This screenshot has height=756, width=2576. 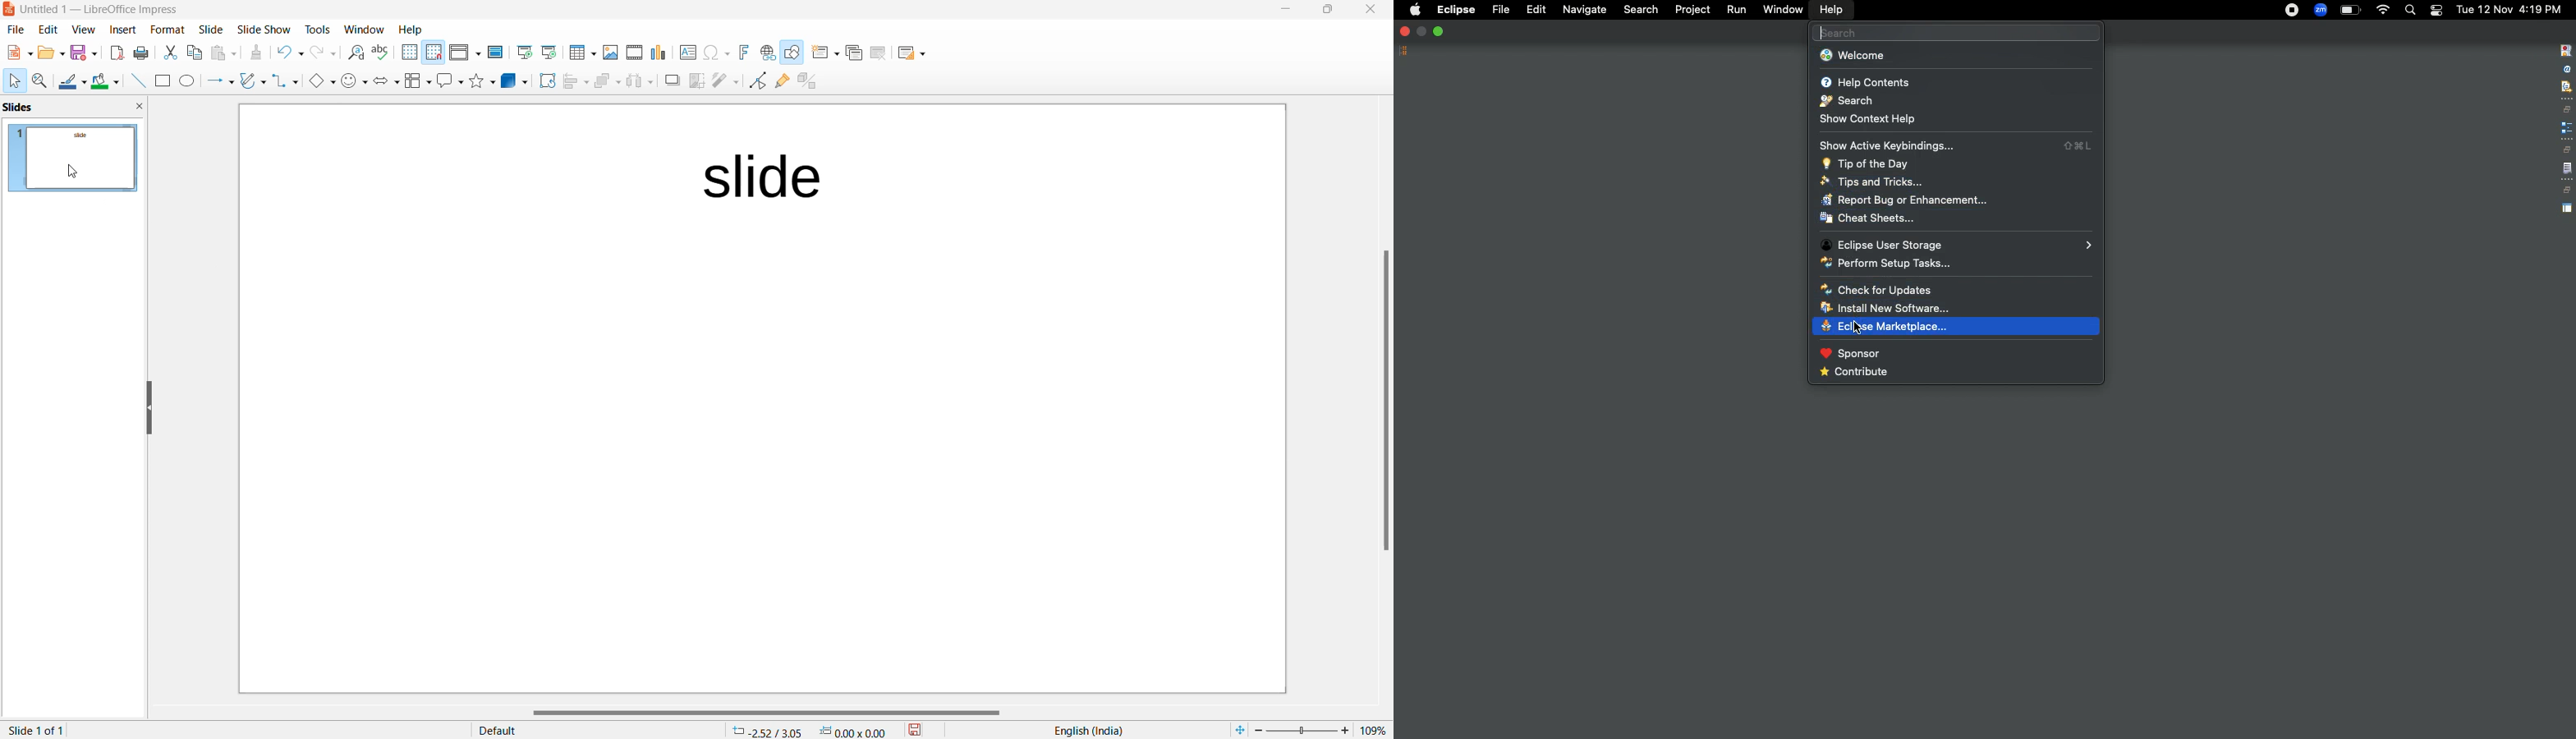 I want to click on cut, so click(x=171, y=52).